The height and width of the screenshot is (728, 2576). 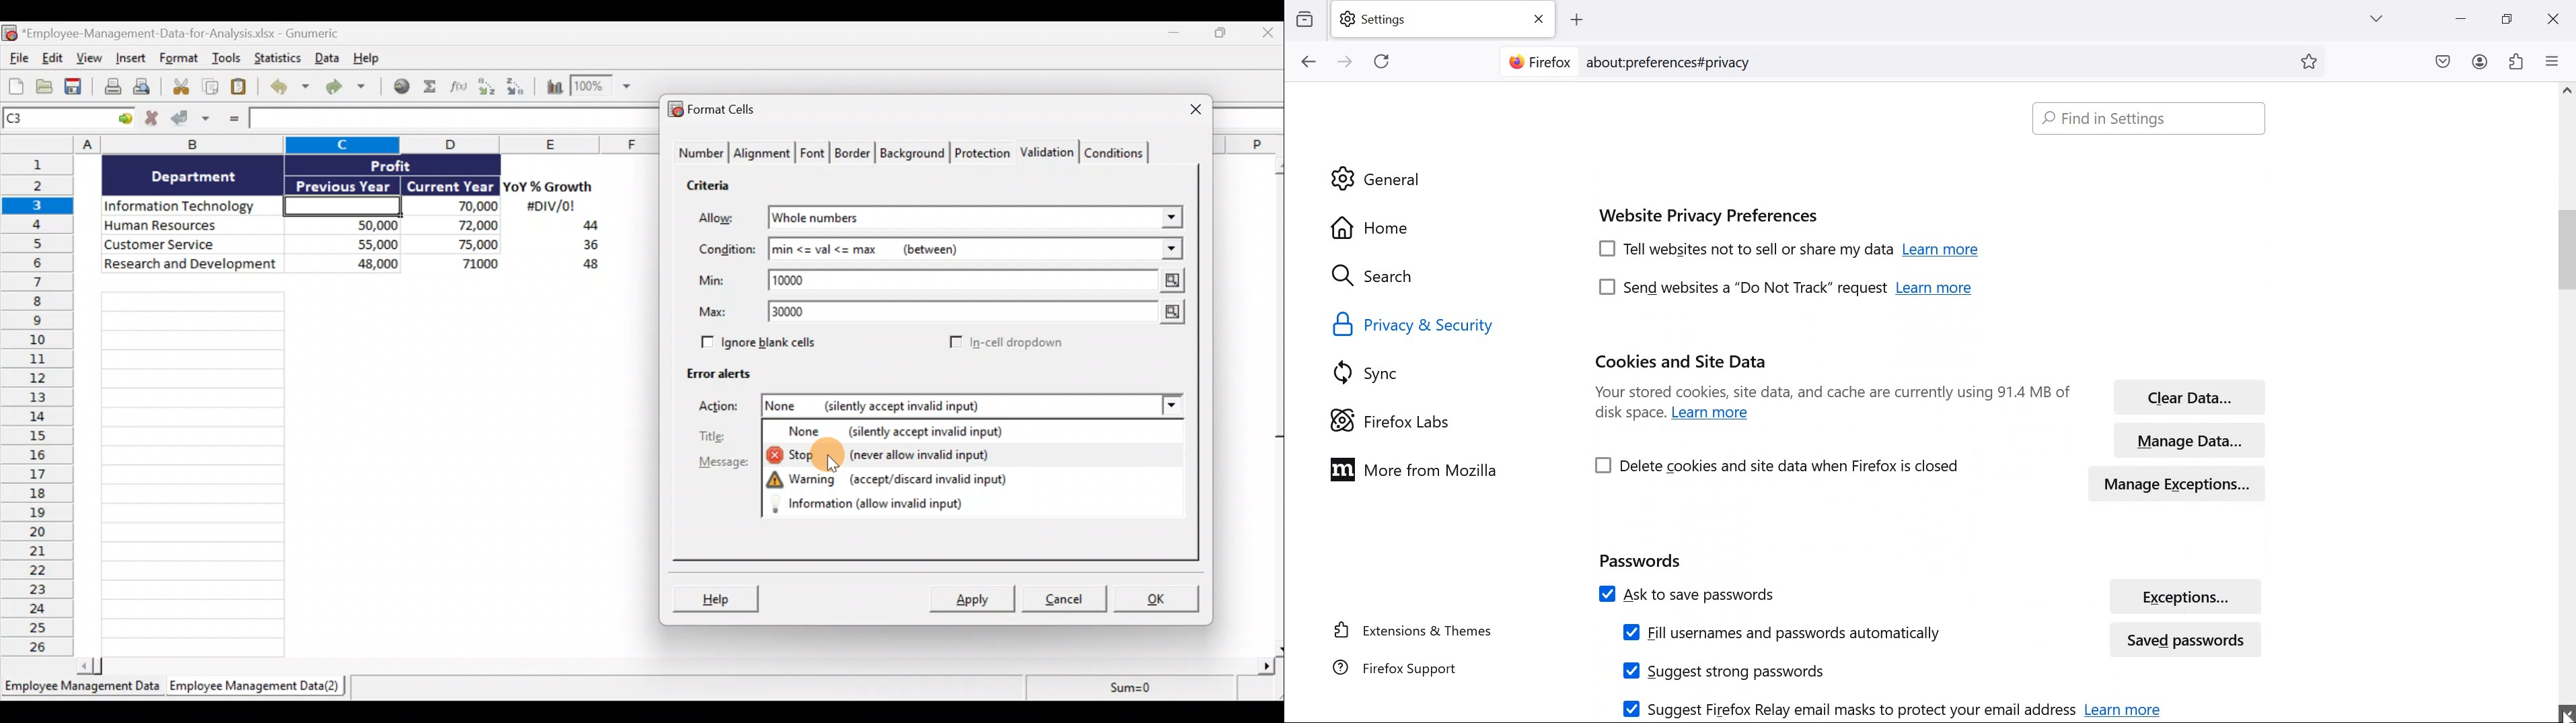 What do you see at coordinates (1401, 419) in the screenshot?
I see `Firefox Labs` at bounding box center [1401, 419].